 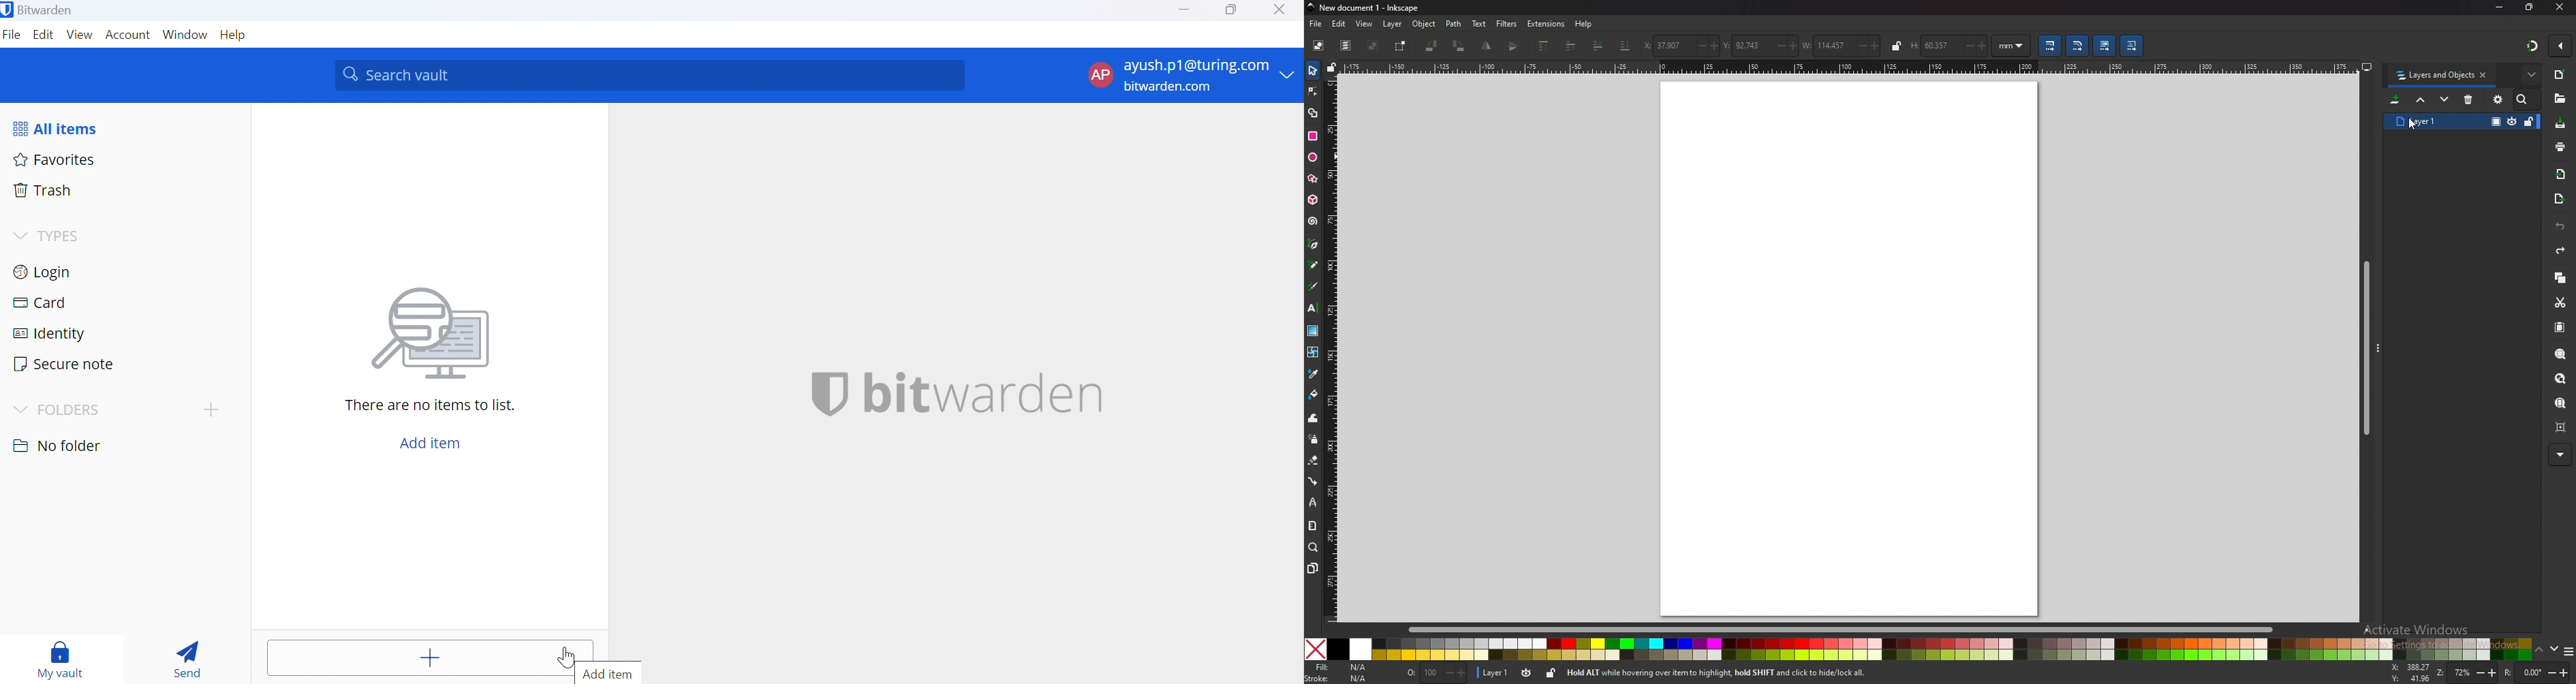 I want to click on rotate 90degree cw, so click(x=1460, y=45).